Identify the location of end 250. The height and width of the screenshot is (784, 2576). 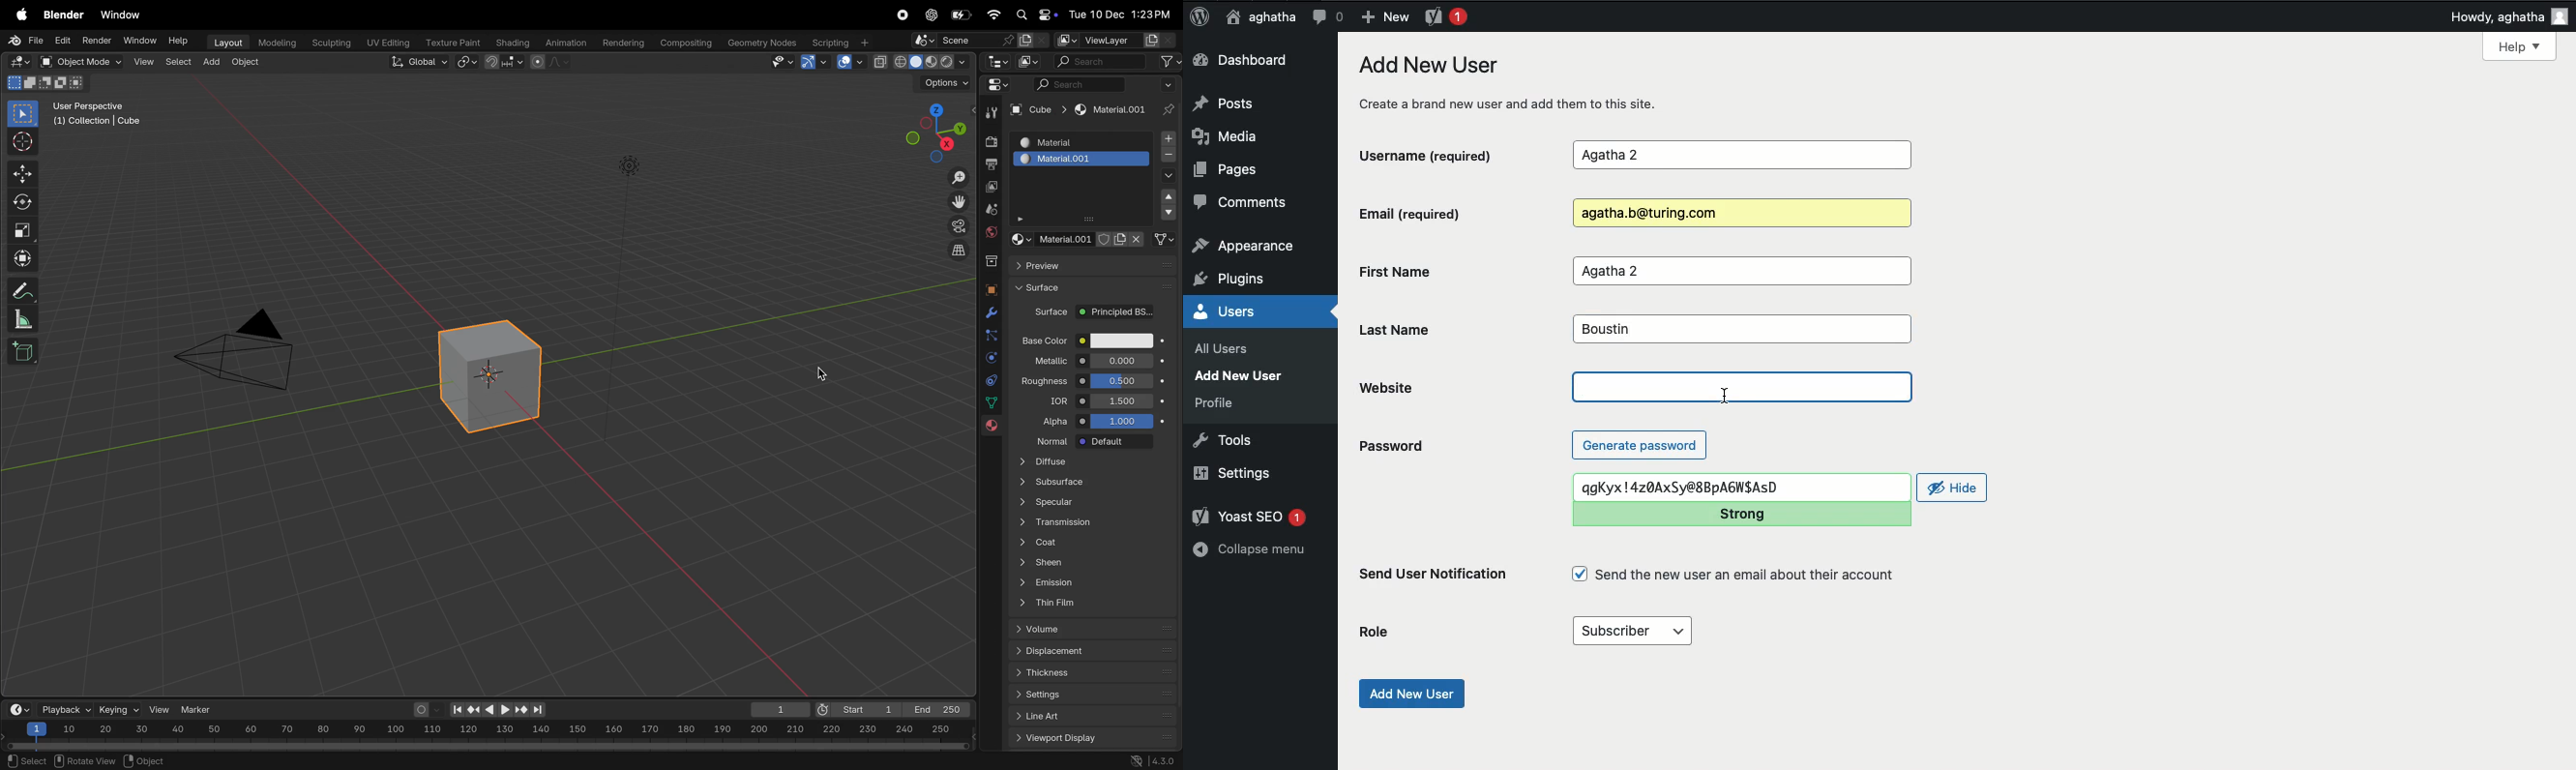
(936, 710).